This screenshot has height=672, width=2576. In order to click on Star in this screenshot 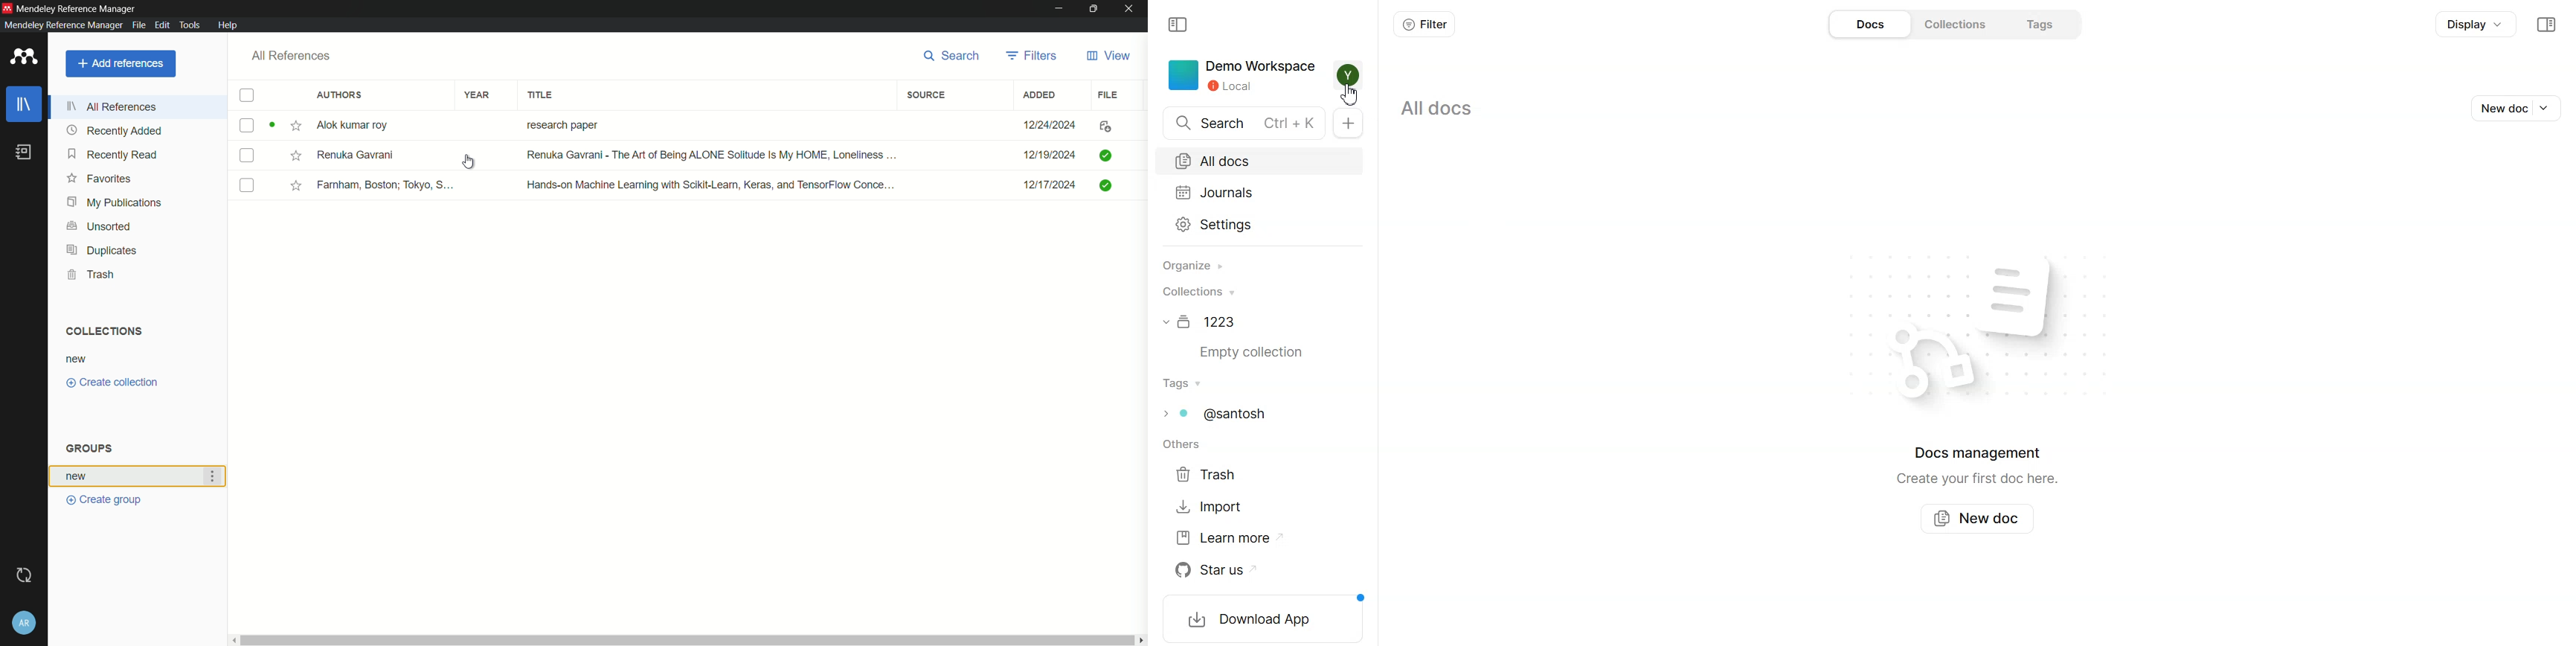, I will do `click(286, 126)`.